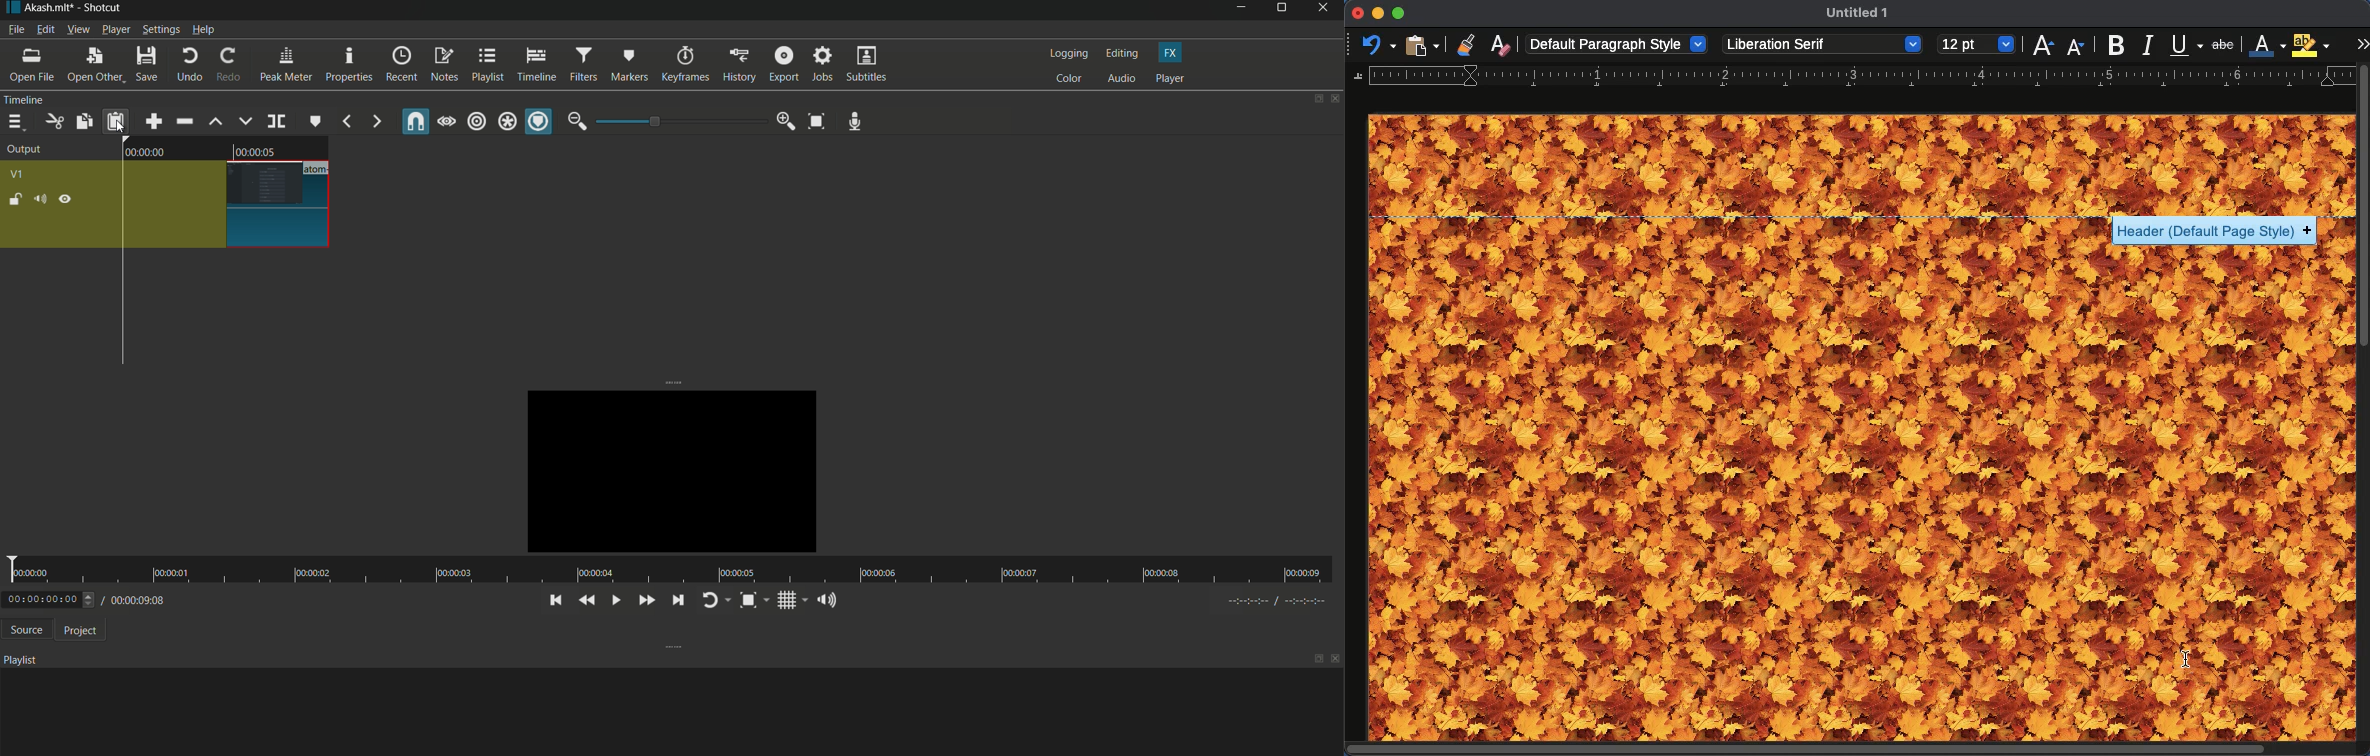  I want to click on undo, so click(1376, 46).